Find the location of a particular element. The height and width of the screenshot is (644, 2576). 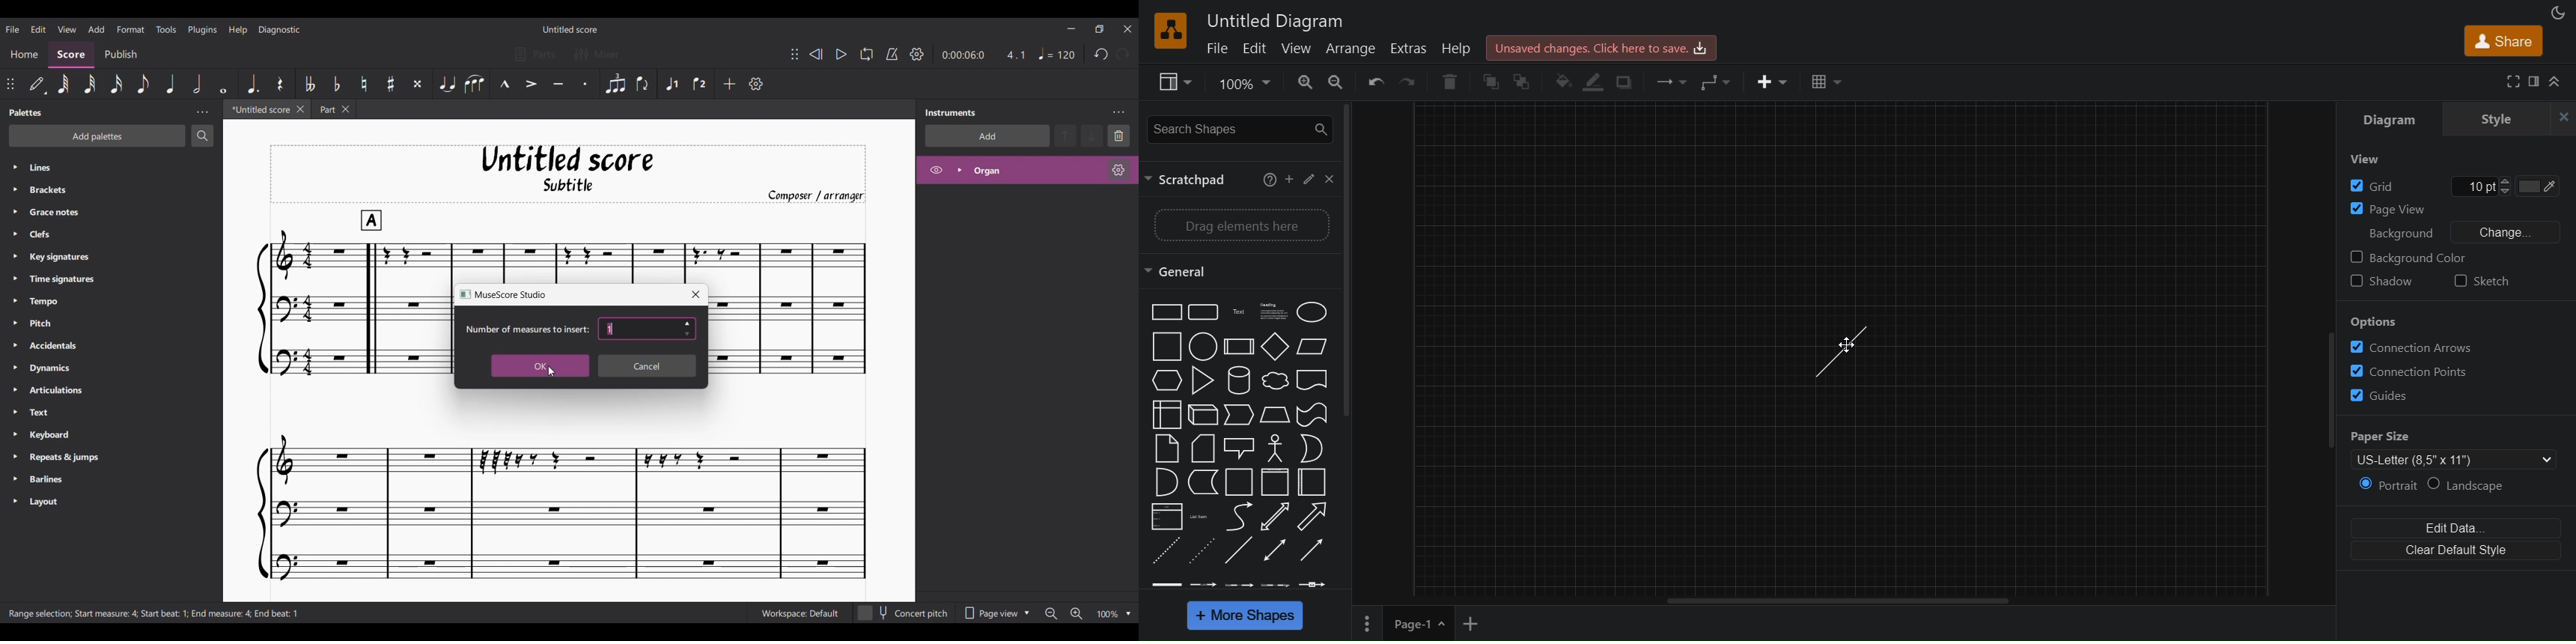

Undo is located at coordinates (1101, 55).